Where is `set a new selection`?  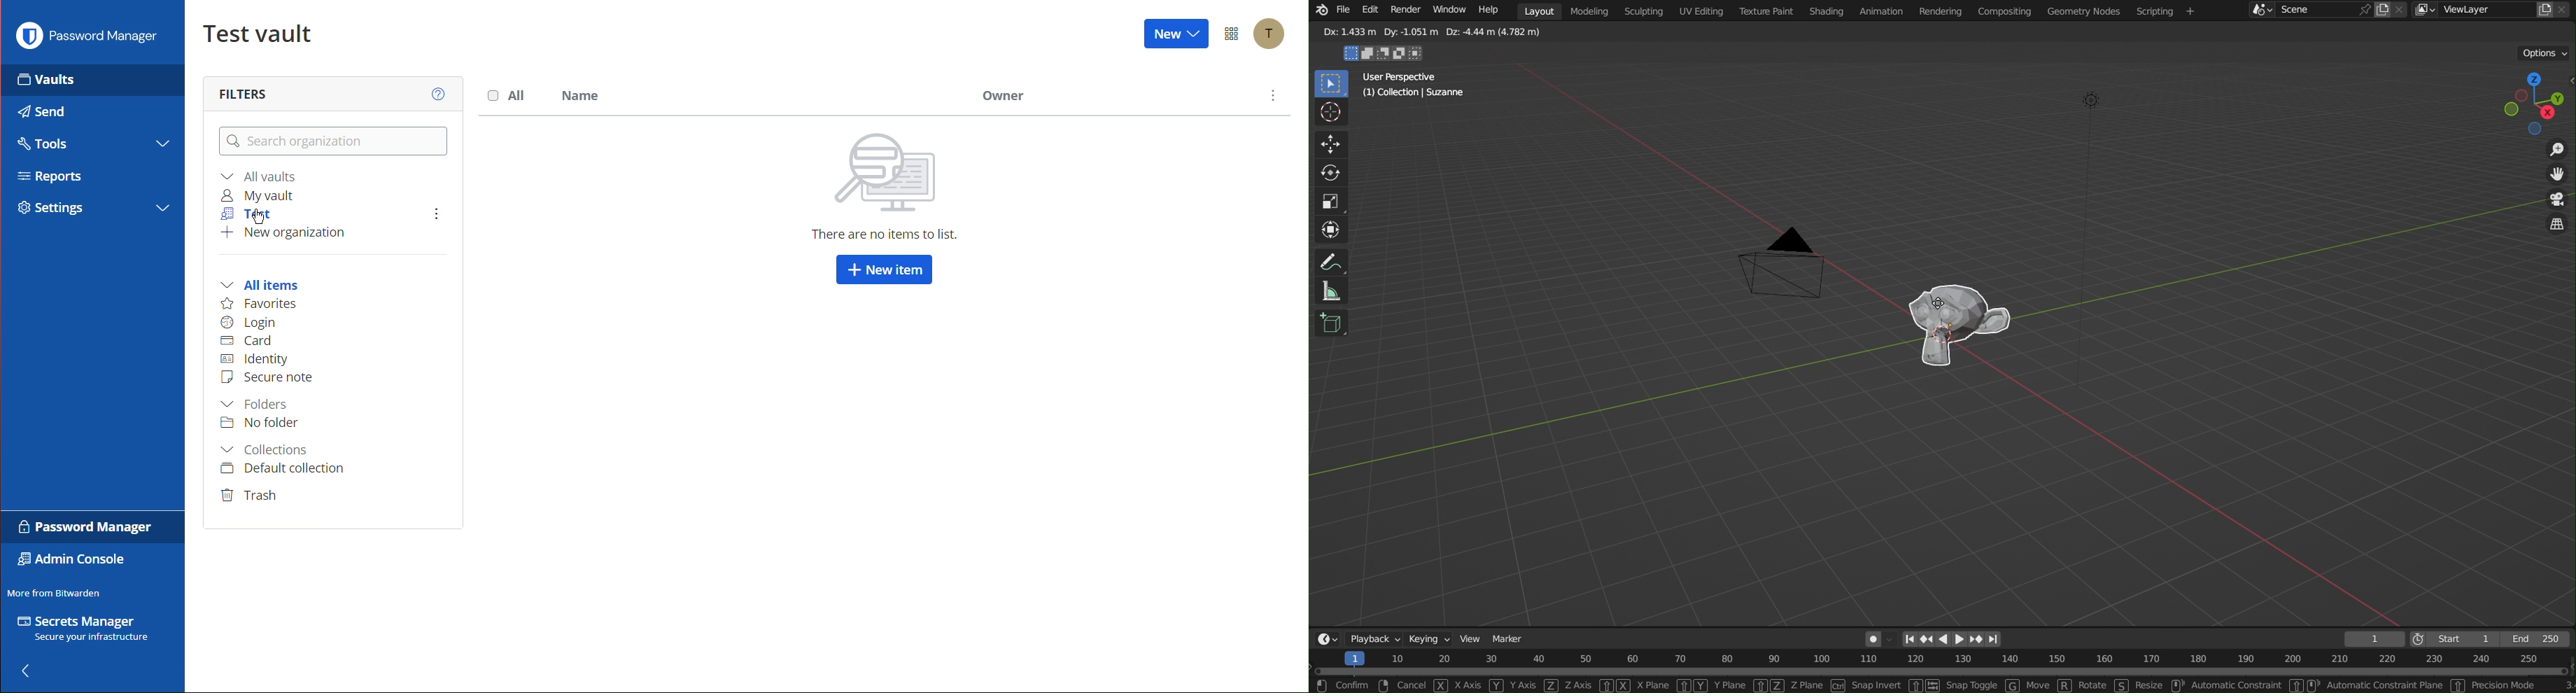 set a new selection is located at coordinates (1351, 54).